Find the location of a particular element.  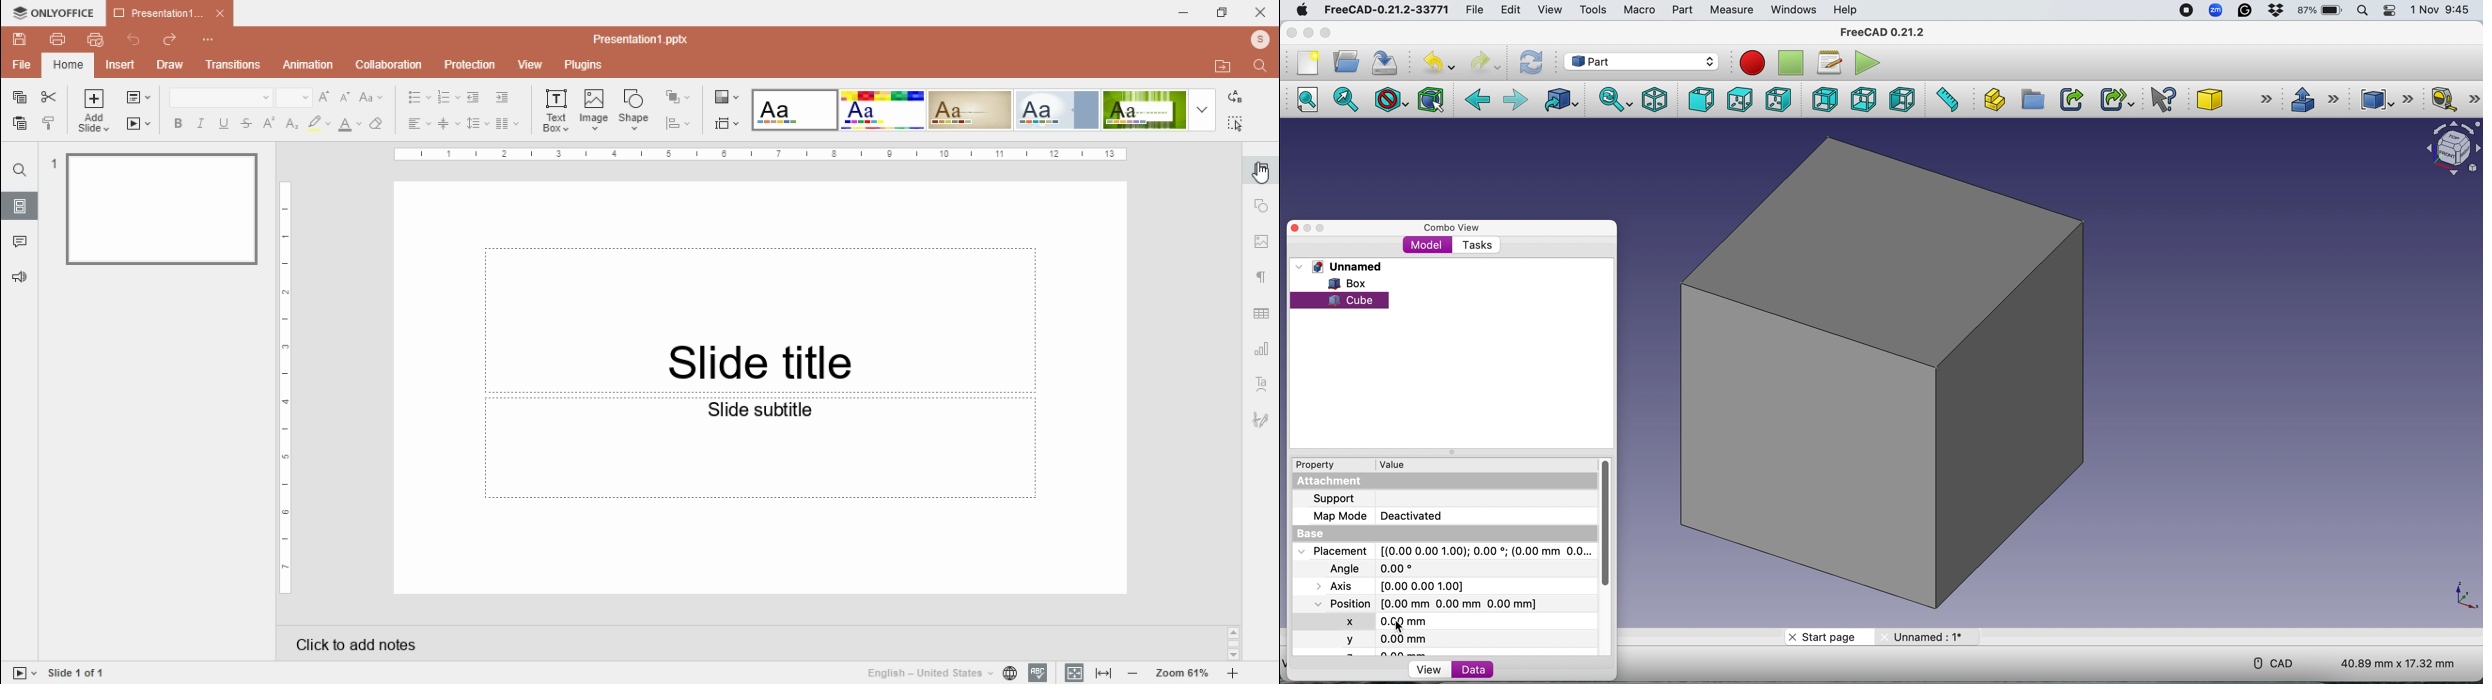

Refresh is located at coordinates (1534, 62).